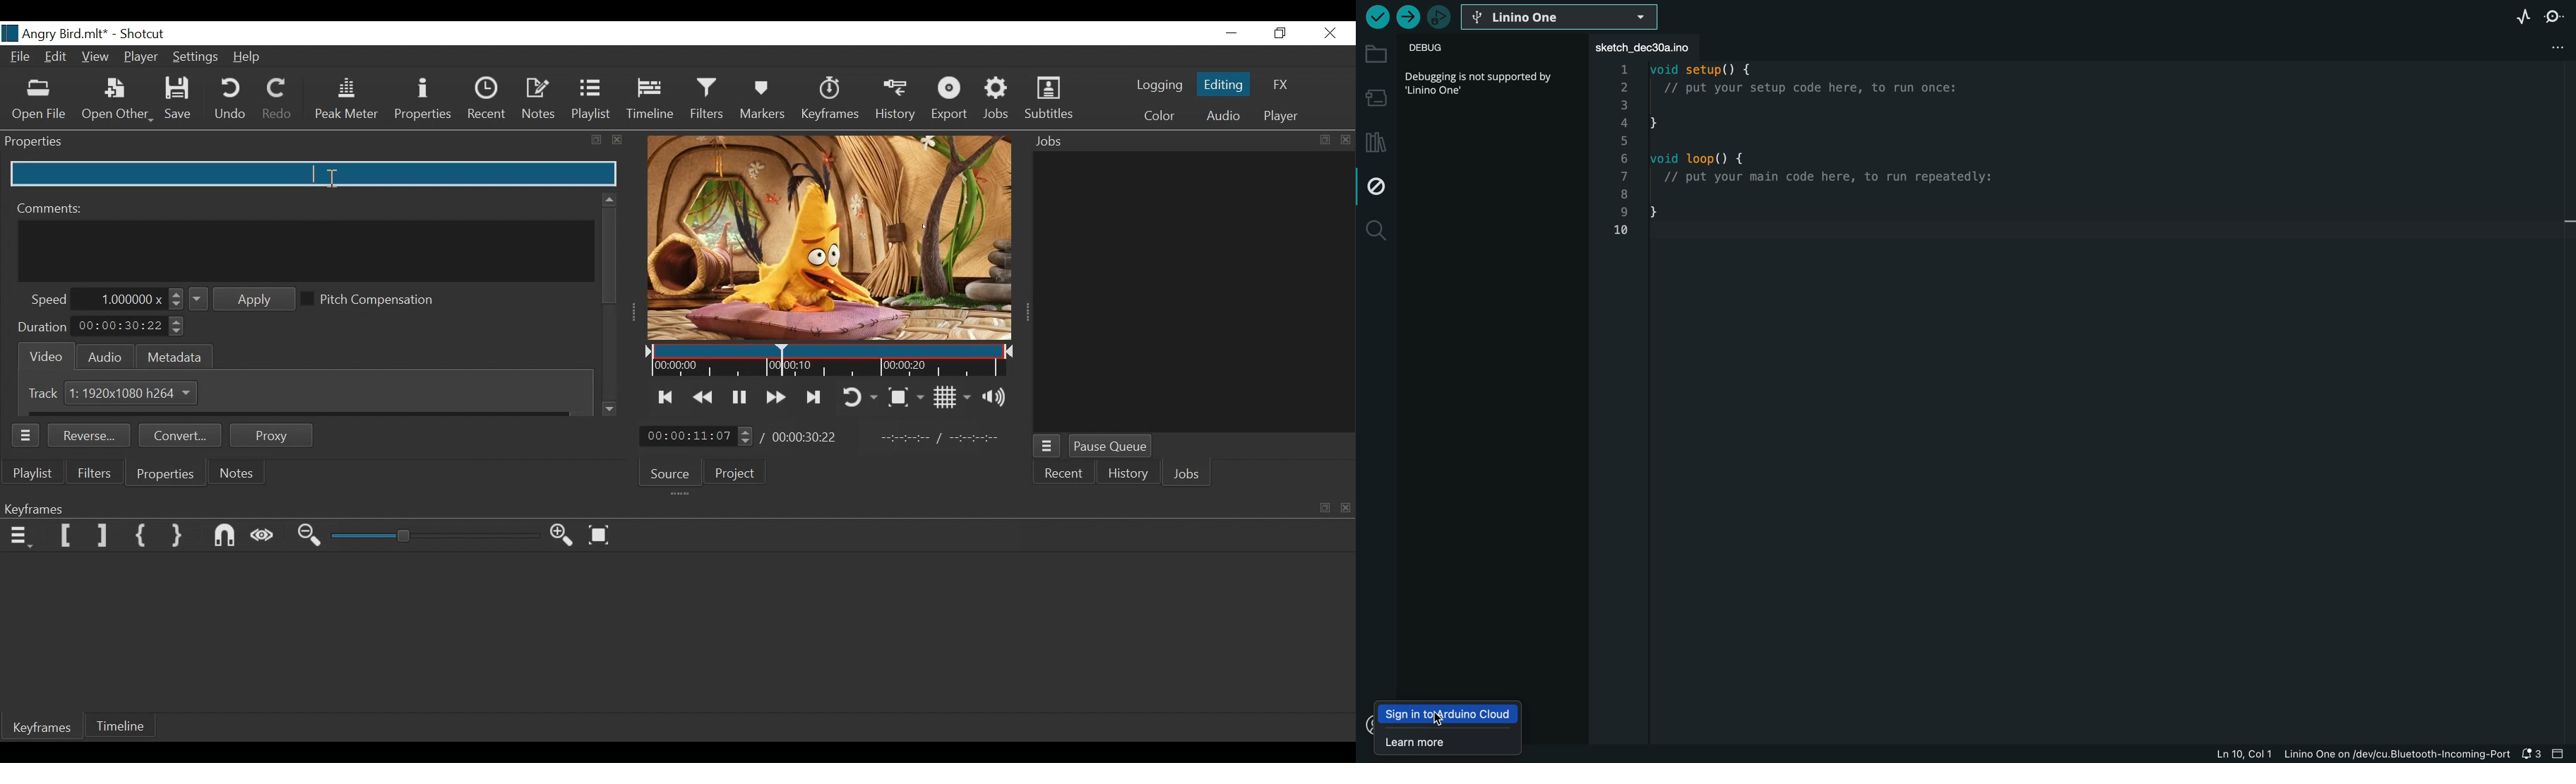  What do you see at coordinates (165, 474) in the screenshot?
I see `Properties` at bounding box center [165, 474].